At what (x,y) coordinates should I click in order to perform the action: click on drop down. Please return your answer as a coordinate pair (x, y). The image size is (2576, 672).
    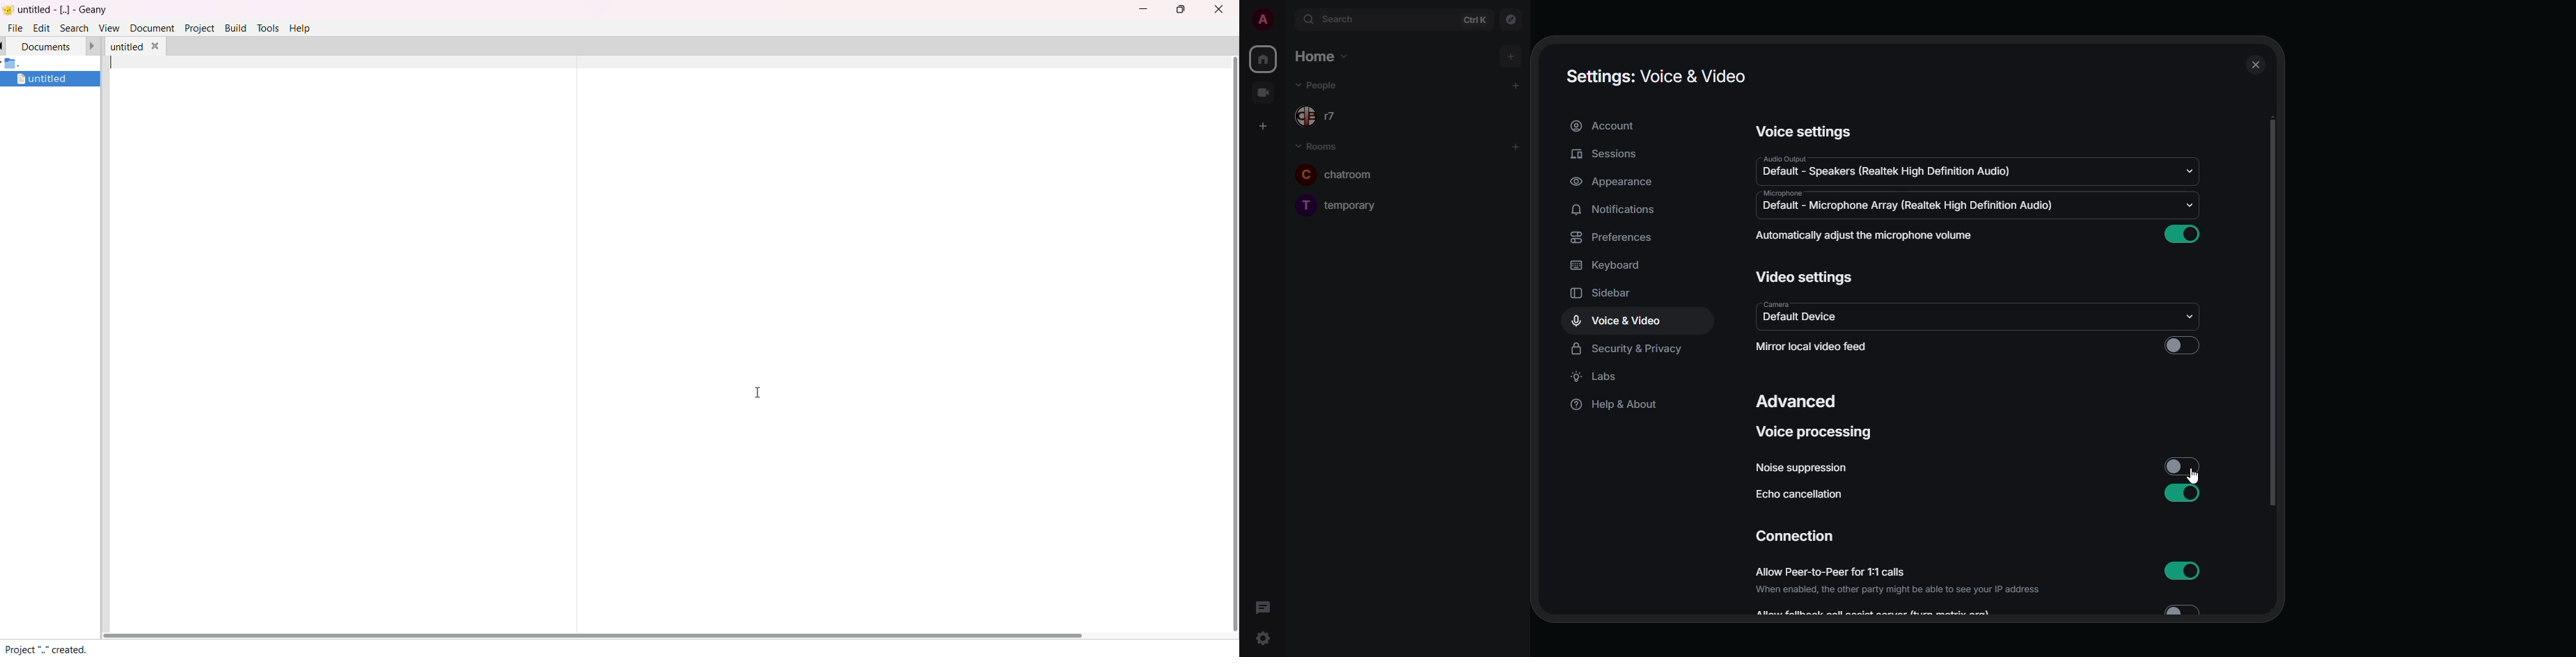
    Looking at the image, I should click on (2192, 317).